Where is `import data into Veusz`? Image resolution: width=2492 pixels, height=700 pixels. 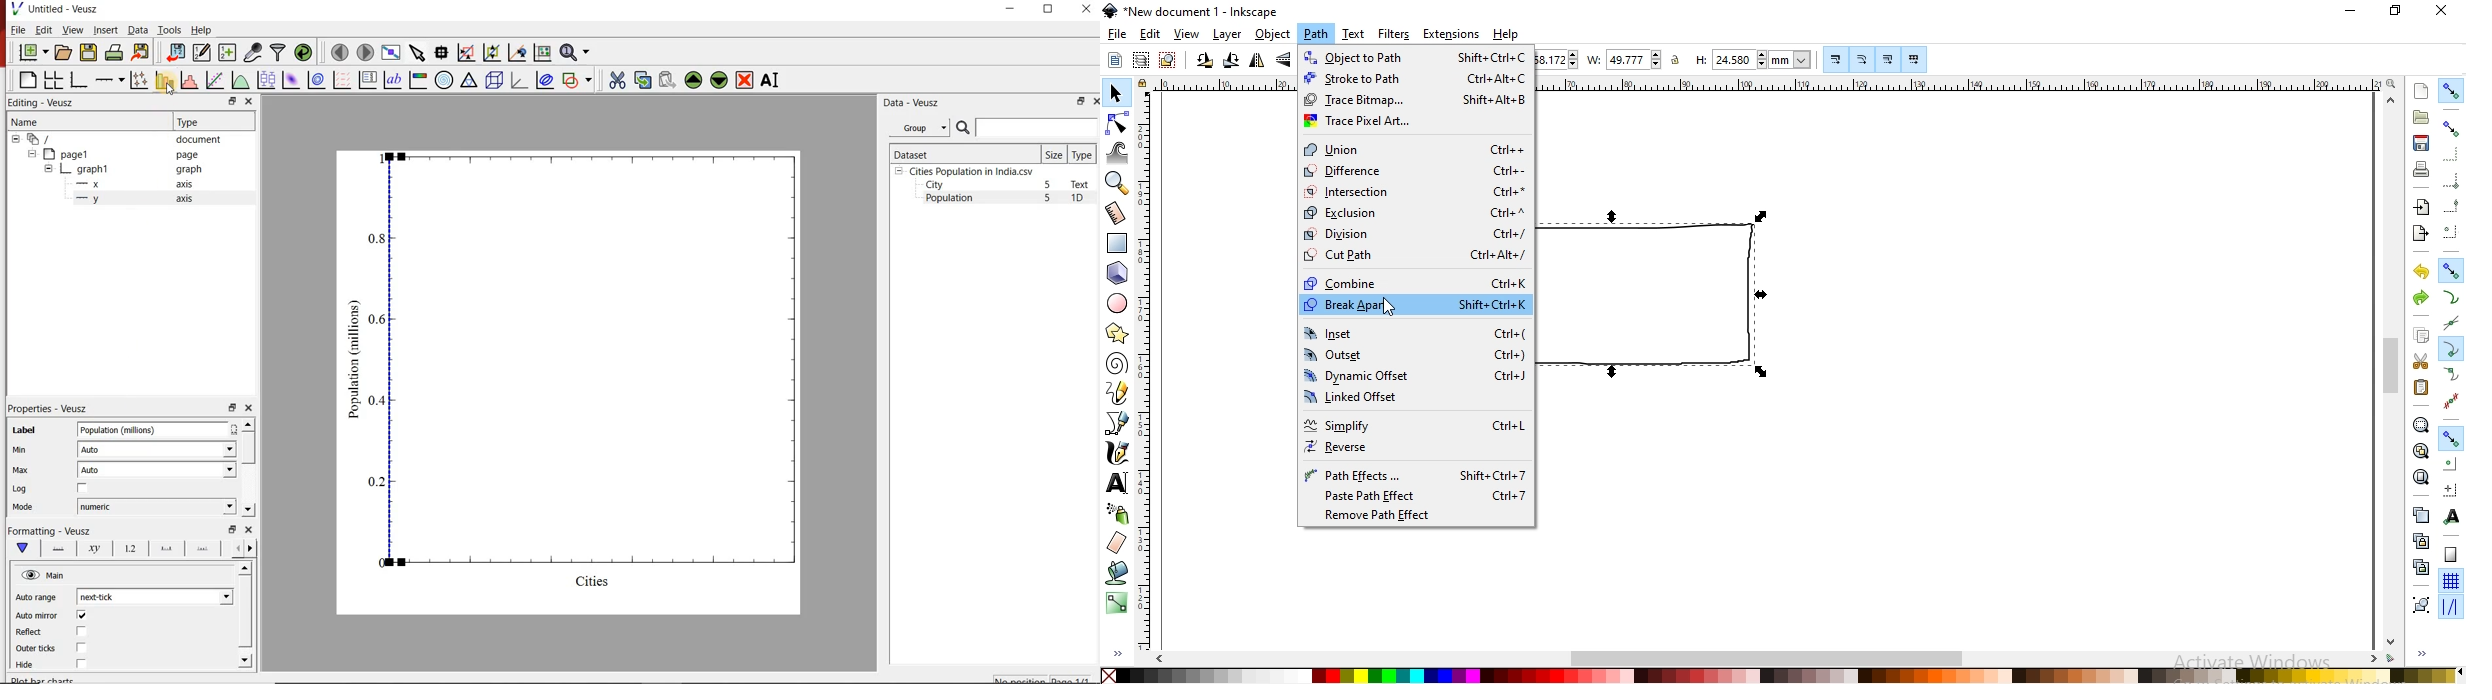
import data into Veusz is located at coordinates (175, 52).